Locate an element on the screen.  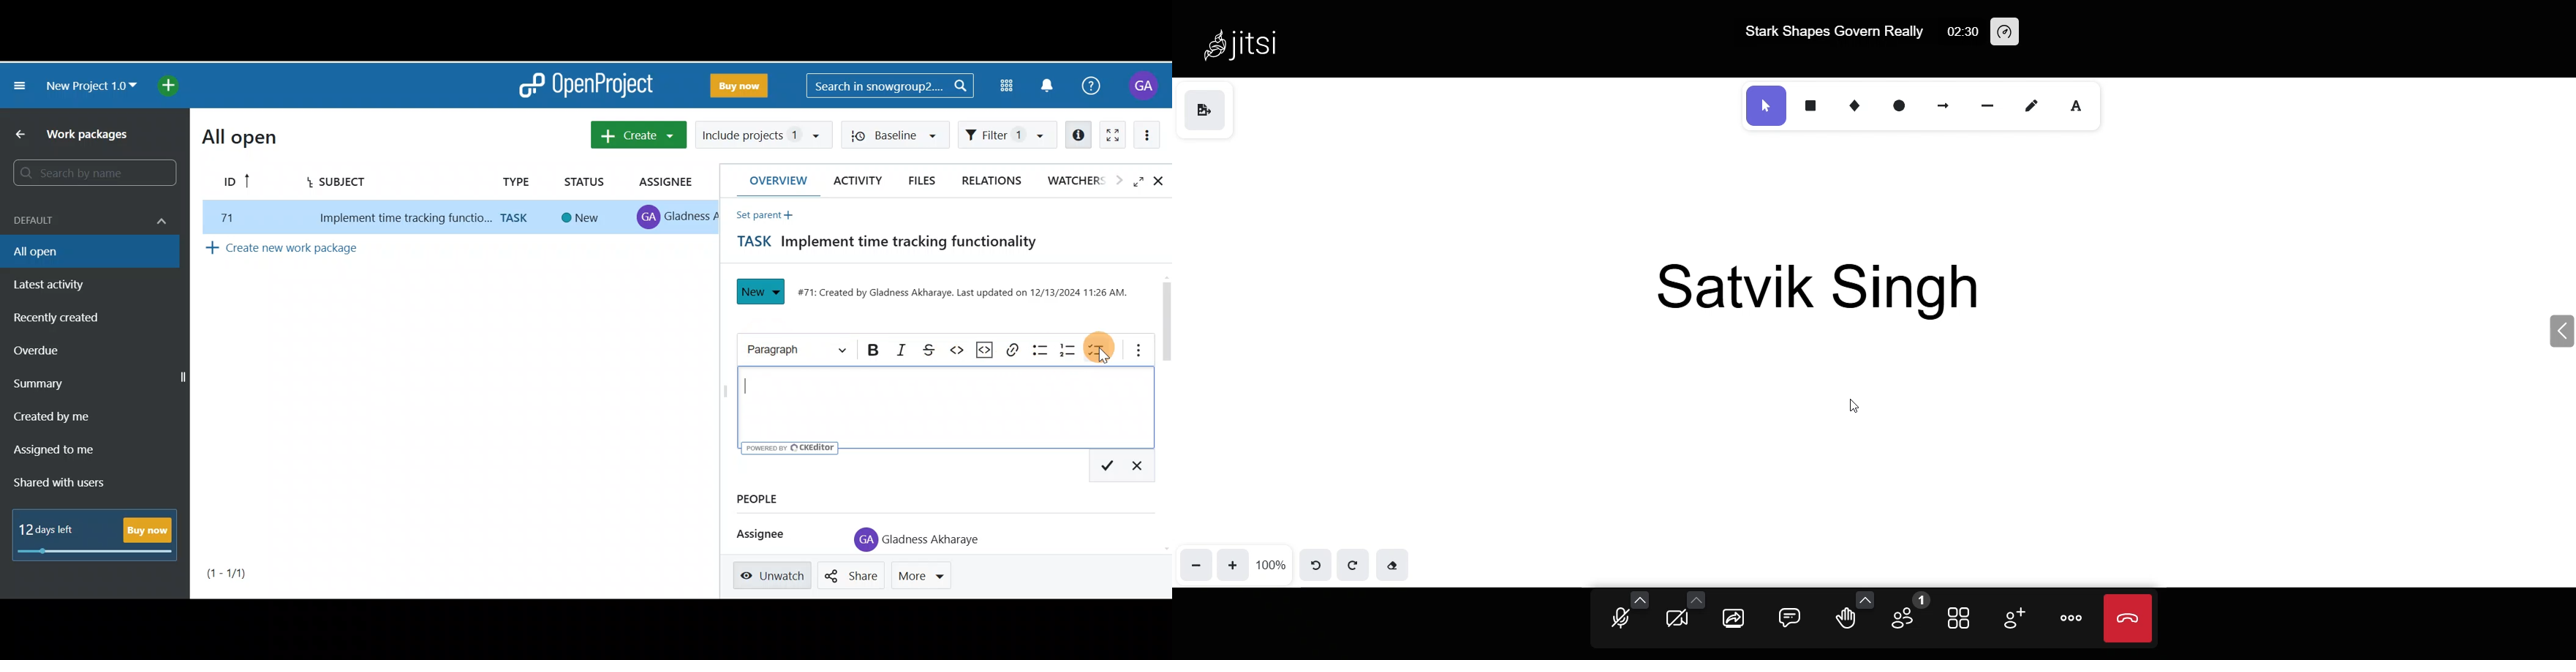
New project 1.0 is located at coordinates (87, 84).